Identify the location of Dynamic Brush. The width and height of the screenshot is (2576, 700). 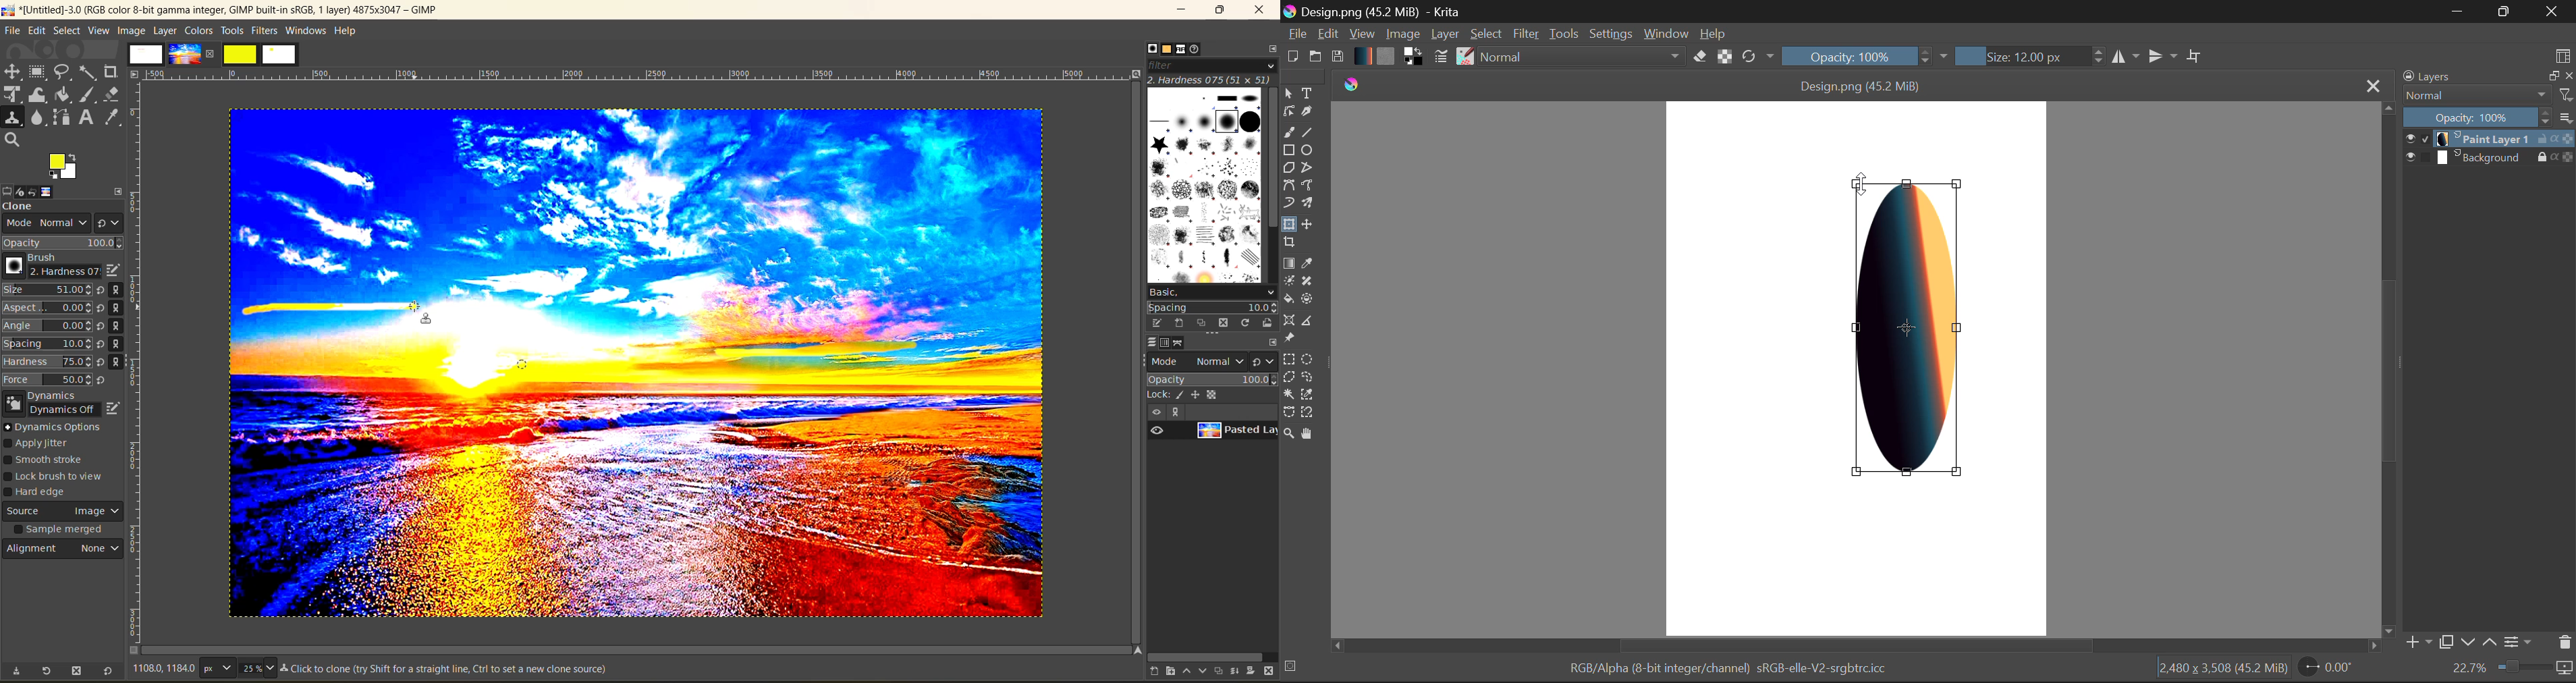
(1288, 204).